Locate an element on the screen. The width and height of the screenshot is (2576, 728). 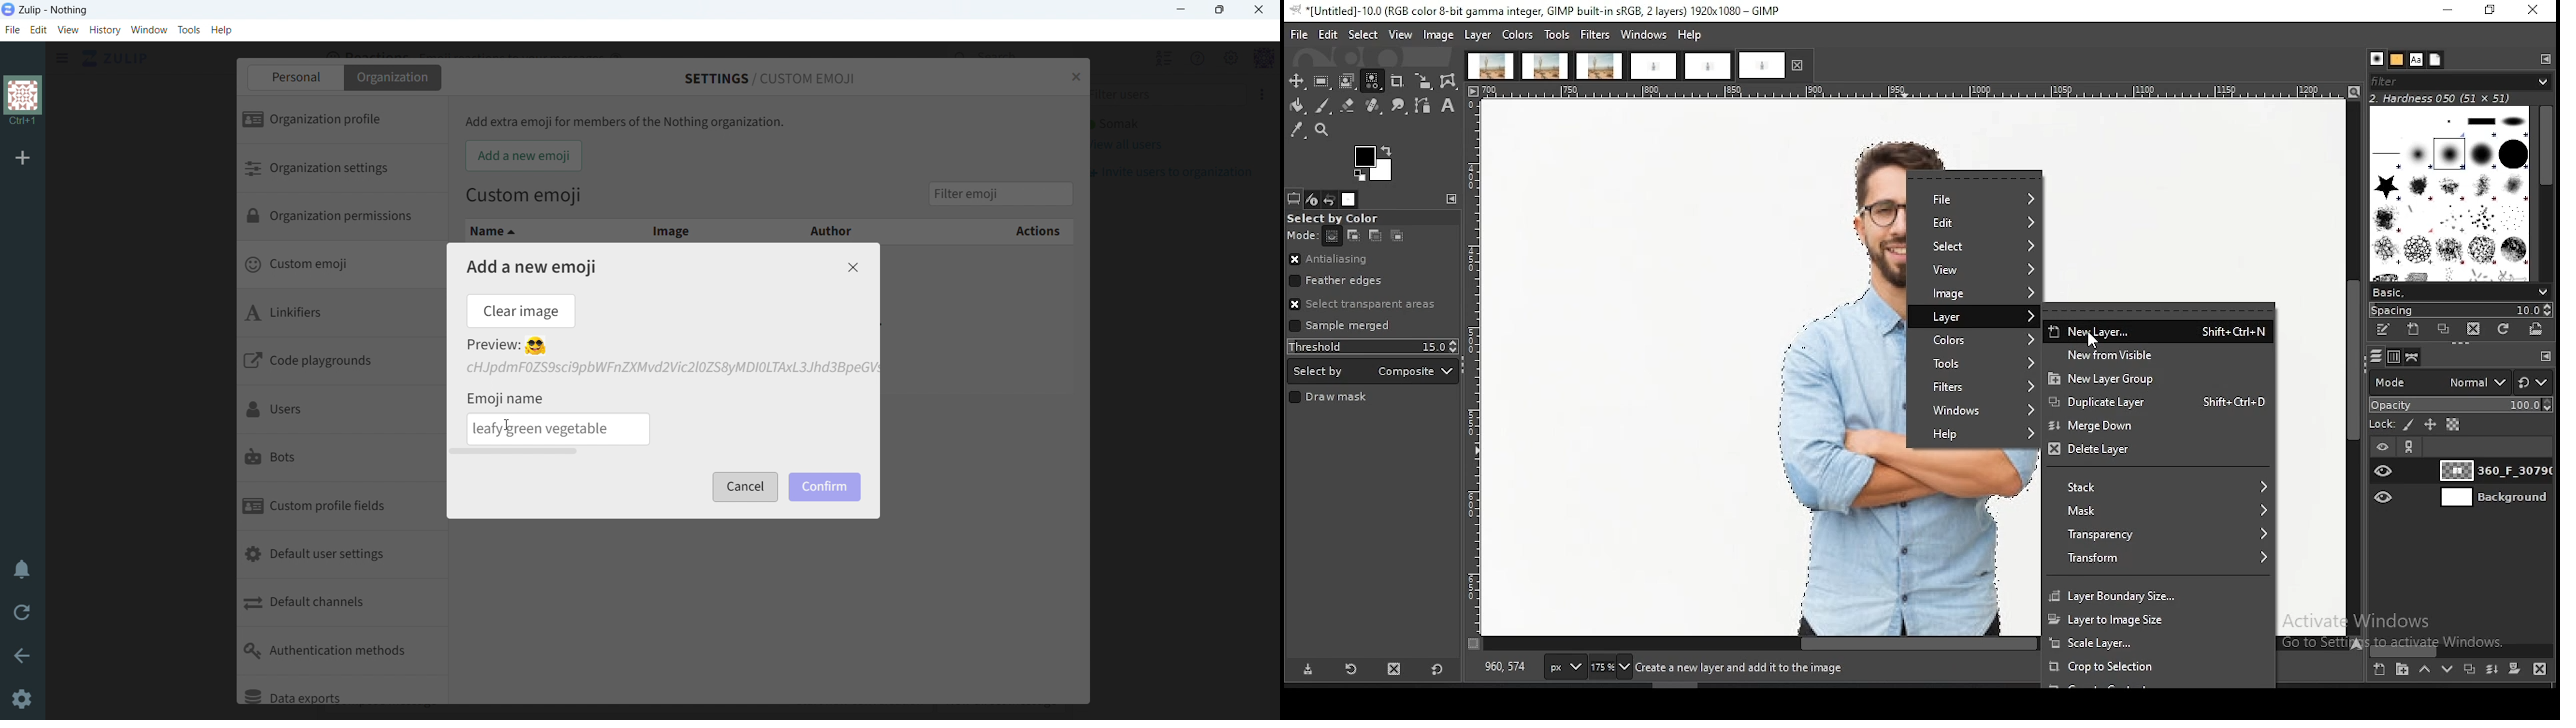
foreground select tool is located at coordinates (1347, 81).